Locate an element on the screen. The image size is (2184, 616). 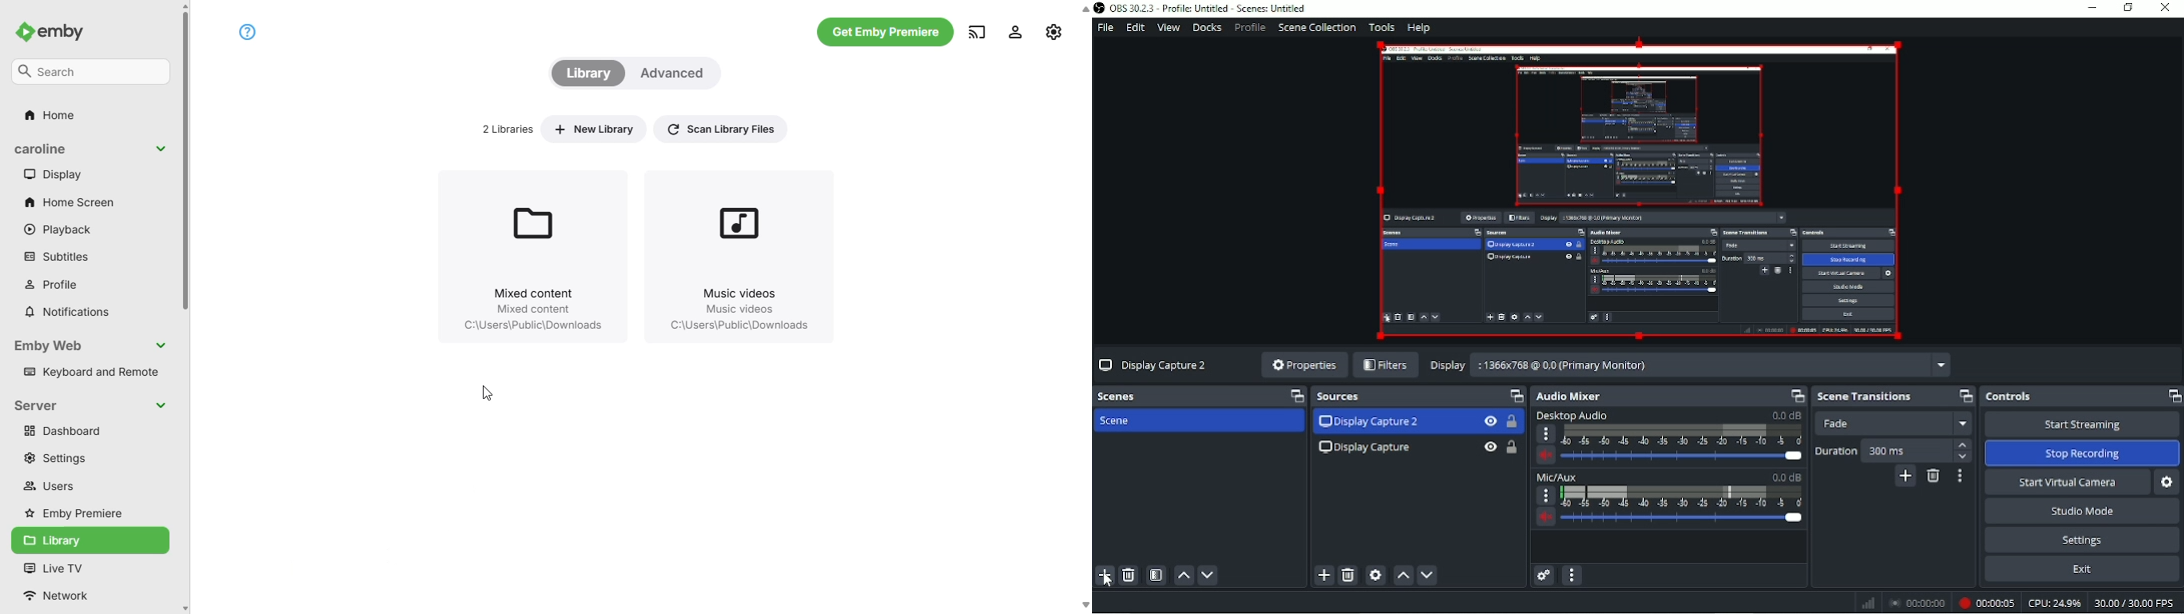
Fade is located at coordinates (1893, 424).